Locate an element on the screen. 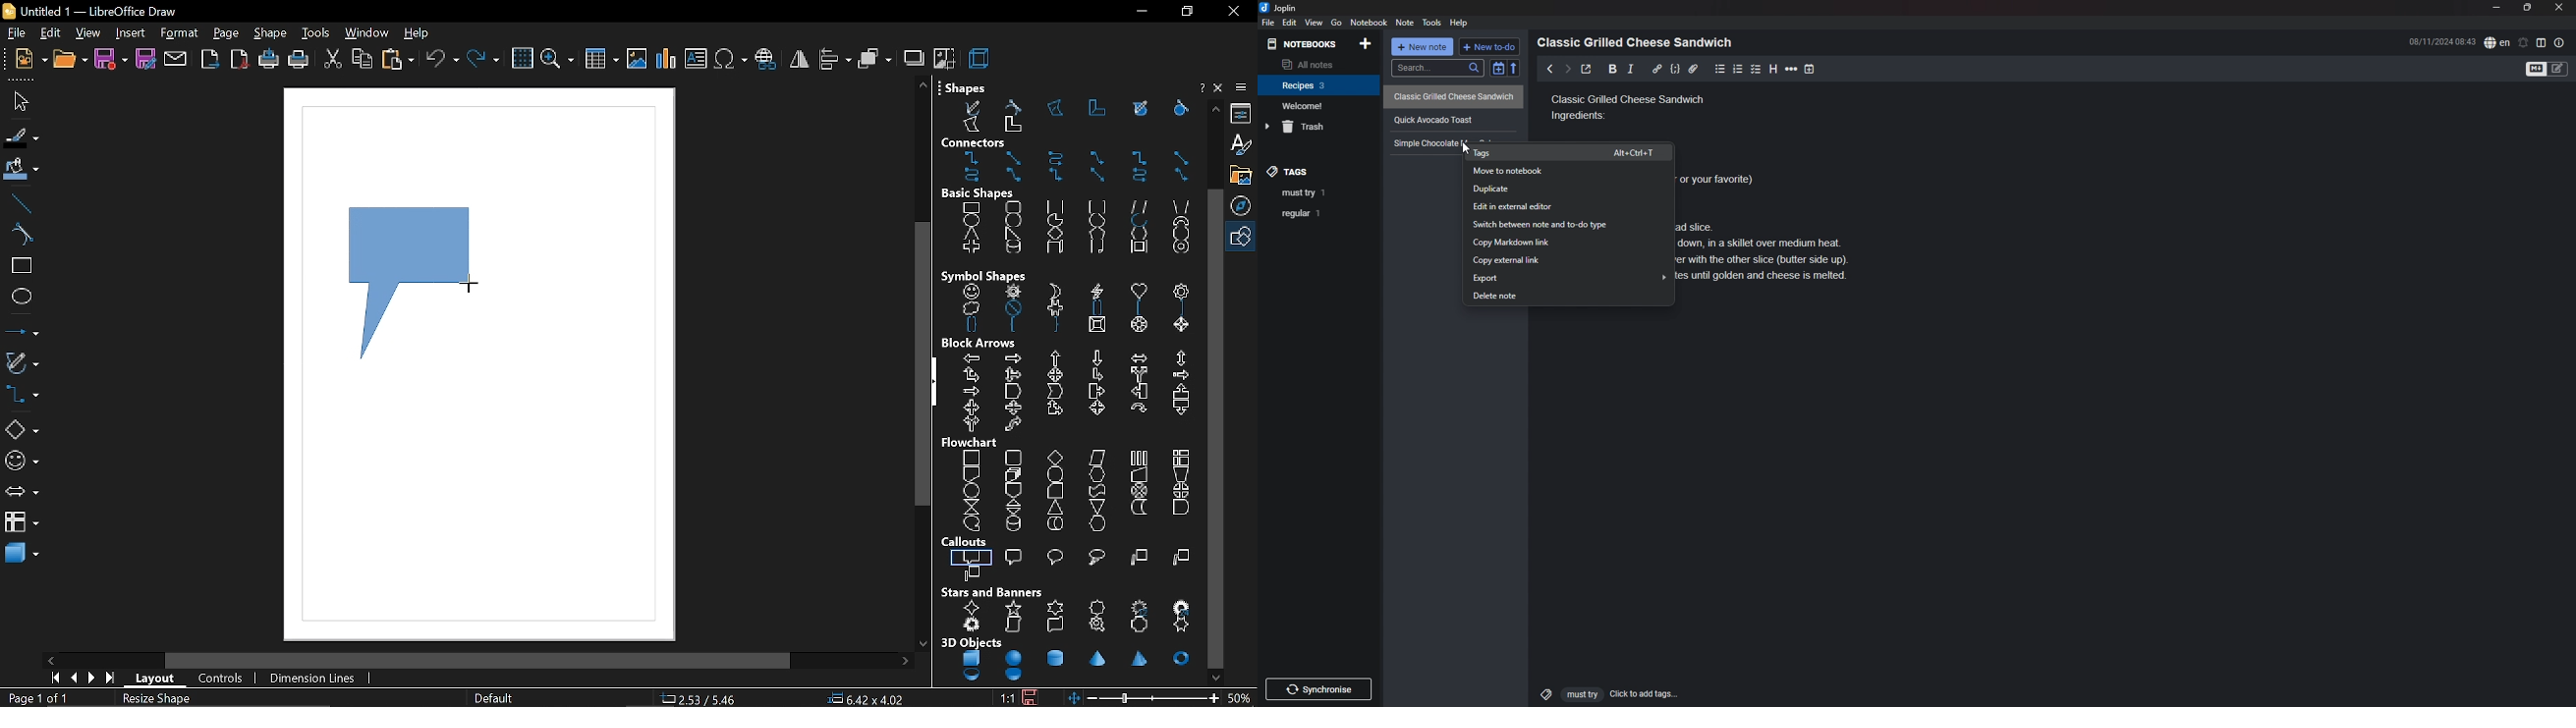 The width and height of the screenshot is (2576, 728). controls is located at coordinates (219, 680).